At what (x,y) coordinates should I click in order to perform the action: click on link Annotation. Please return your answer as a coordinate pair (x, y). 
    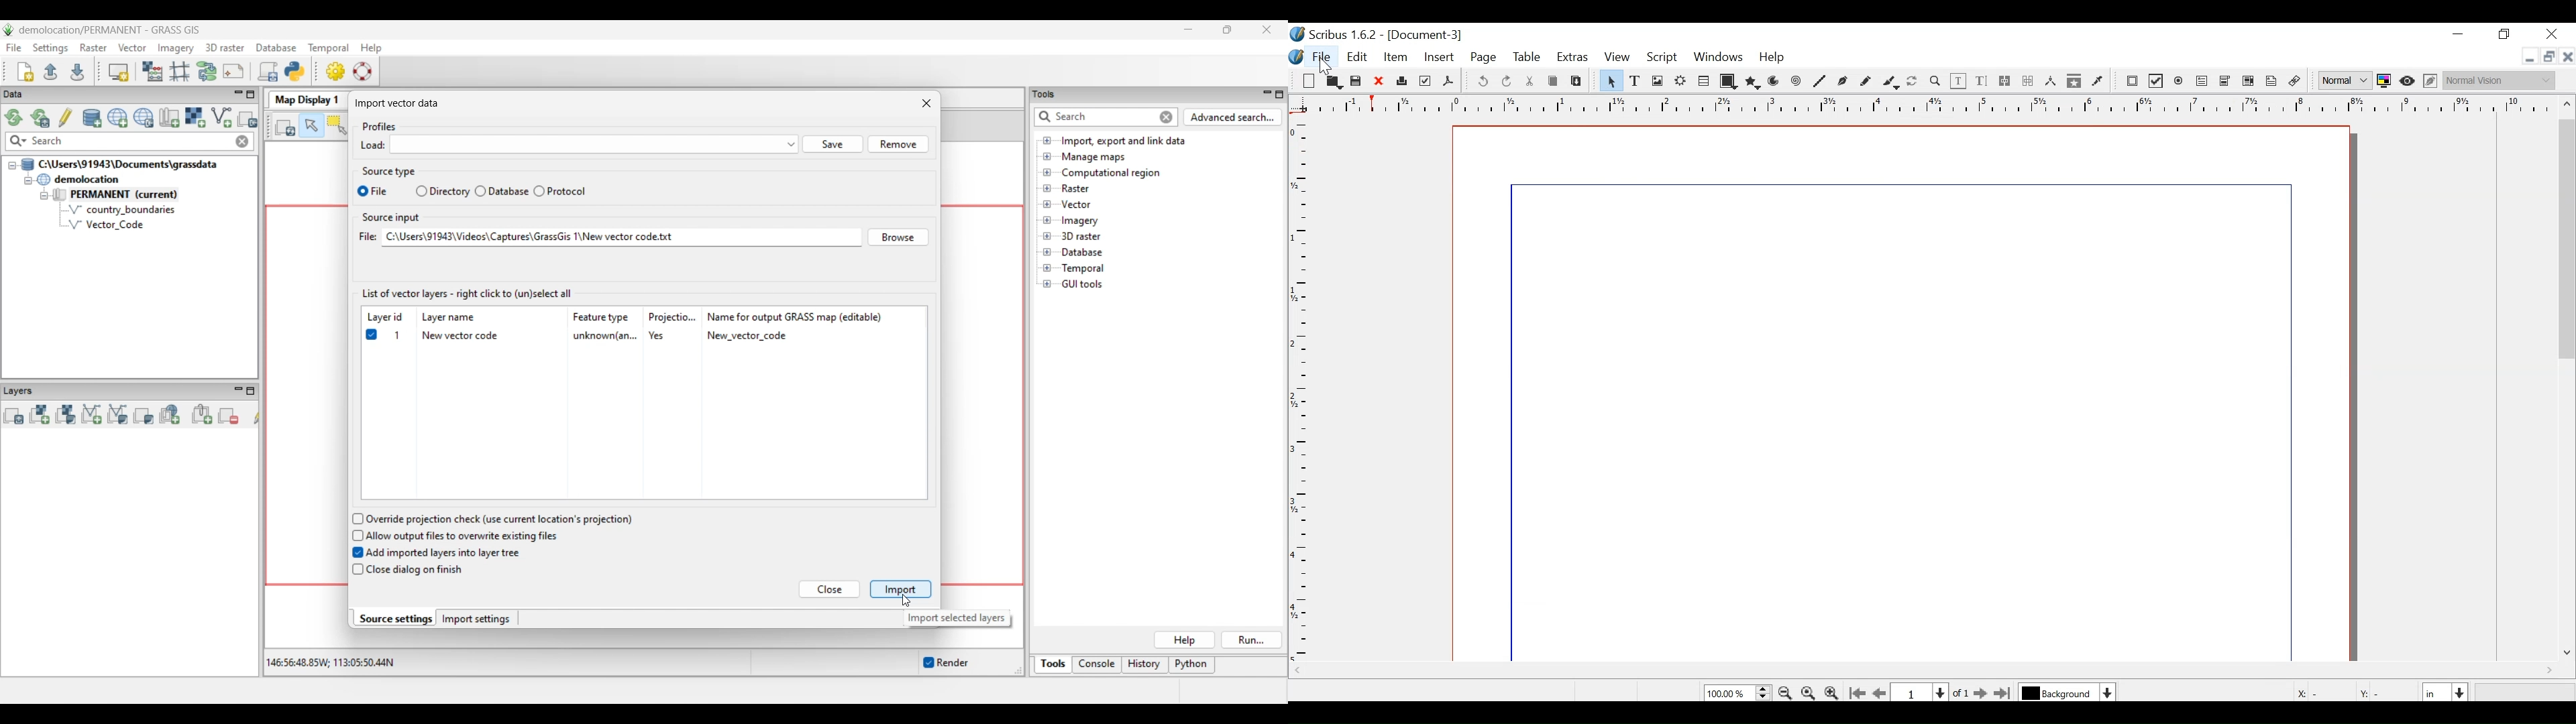
    Looking at the image, I should click on (2271, 82).